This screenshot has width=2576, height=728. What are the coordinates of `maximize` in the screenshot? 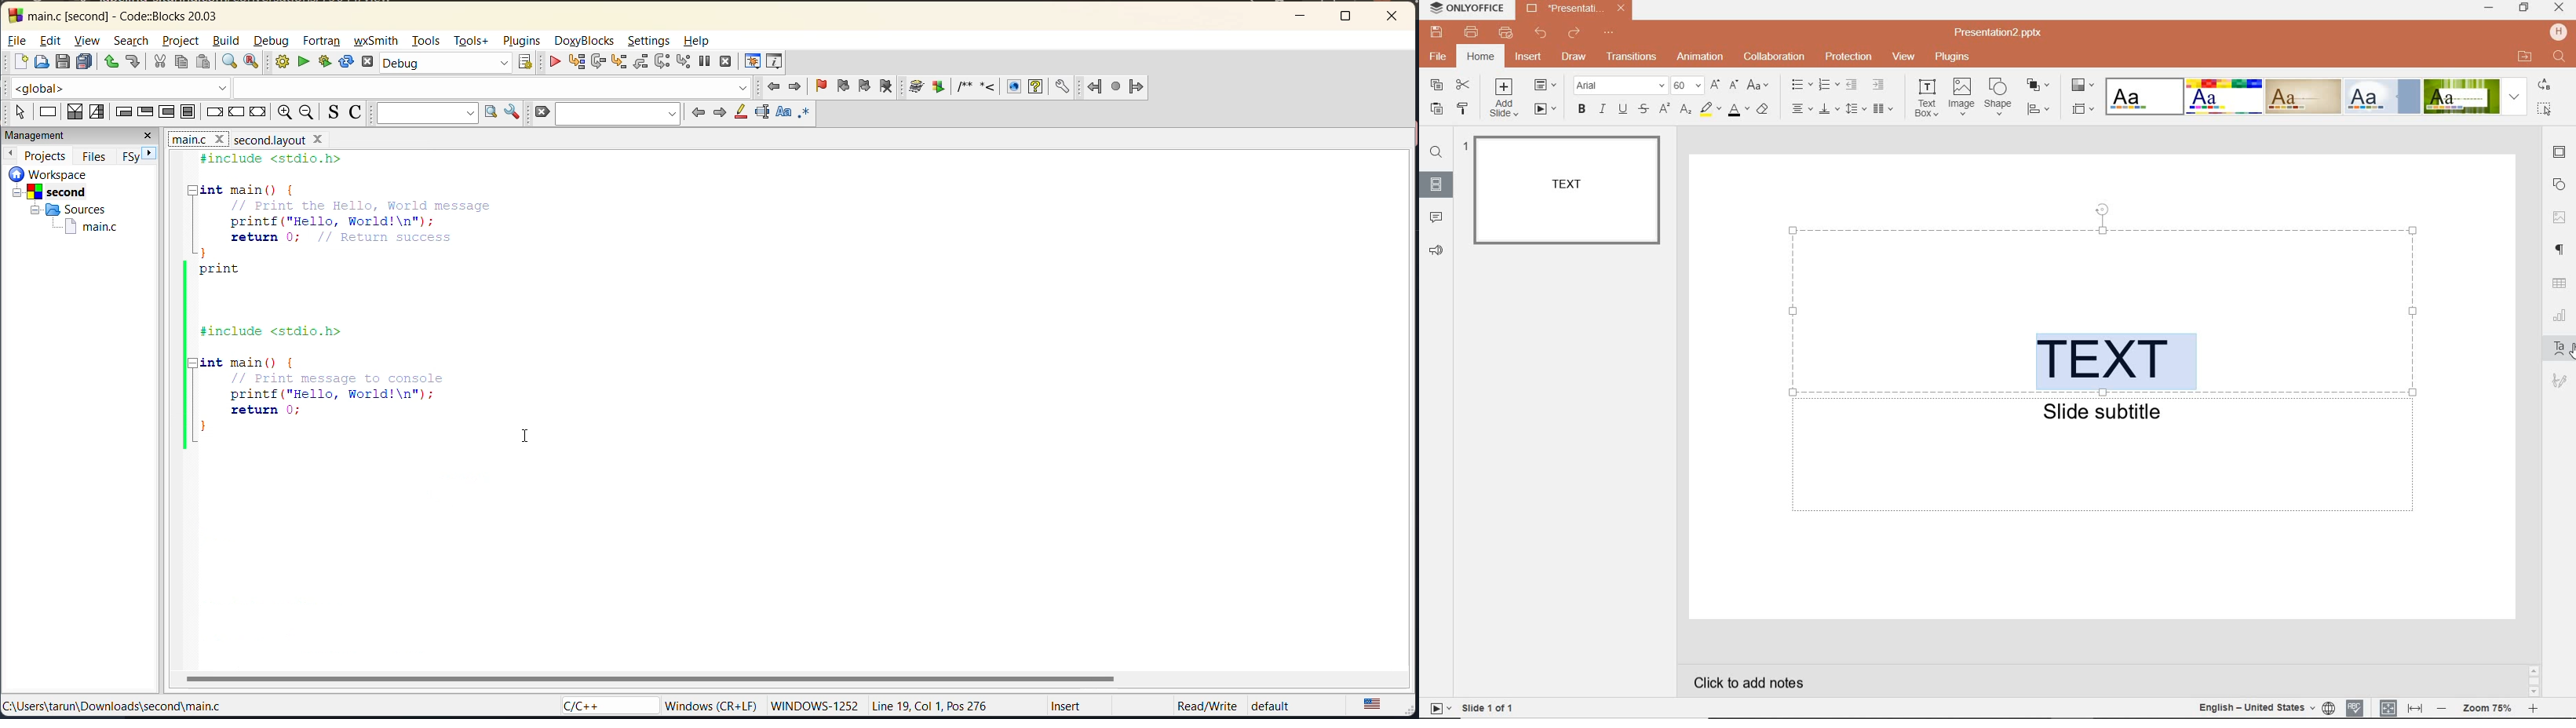 It's located at (1350, 18).